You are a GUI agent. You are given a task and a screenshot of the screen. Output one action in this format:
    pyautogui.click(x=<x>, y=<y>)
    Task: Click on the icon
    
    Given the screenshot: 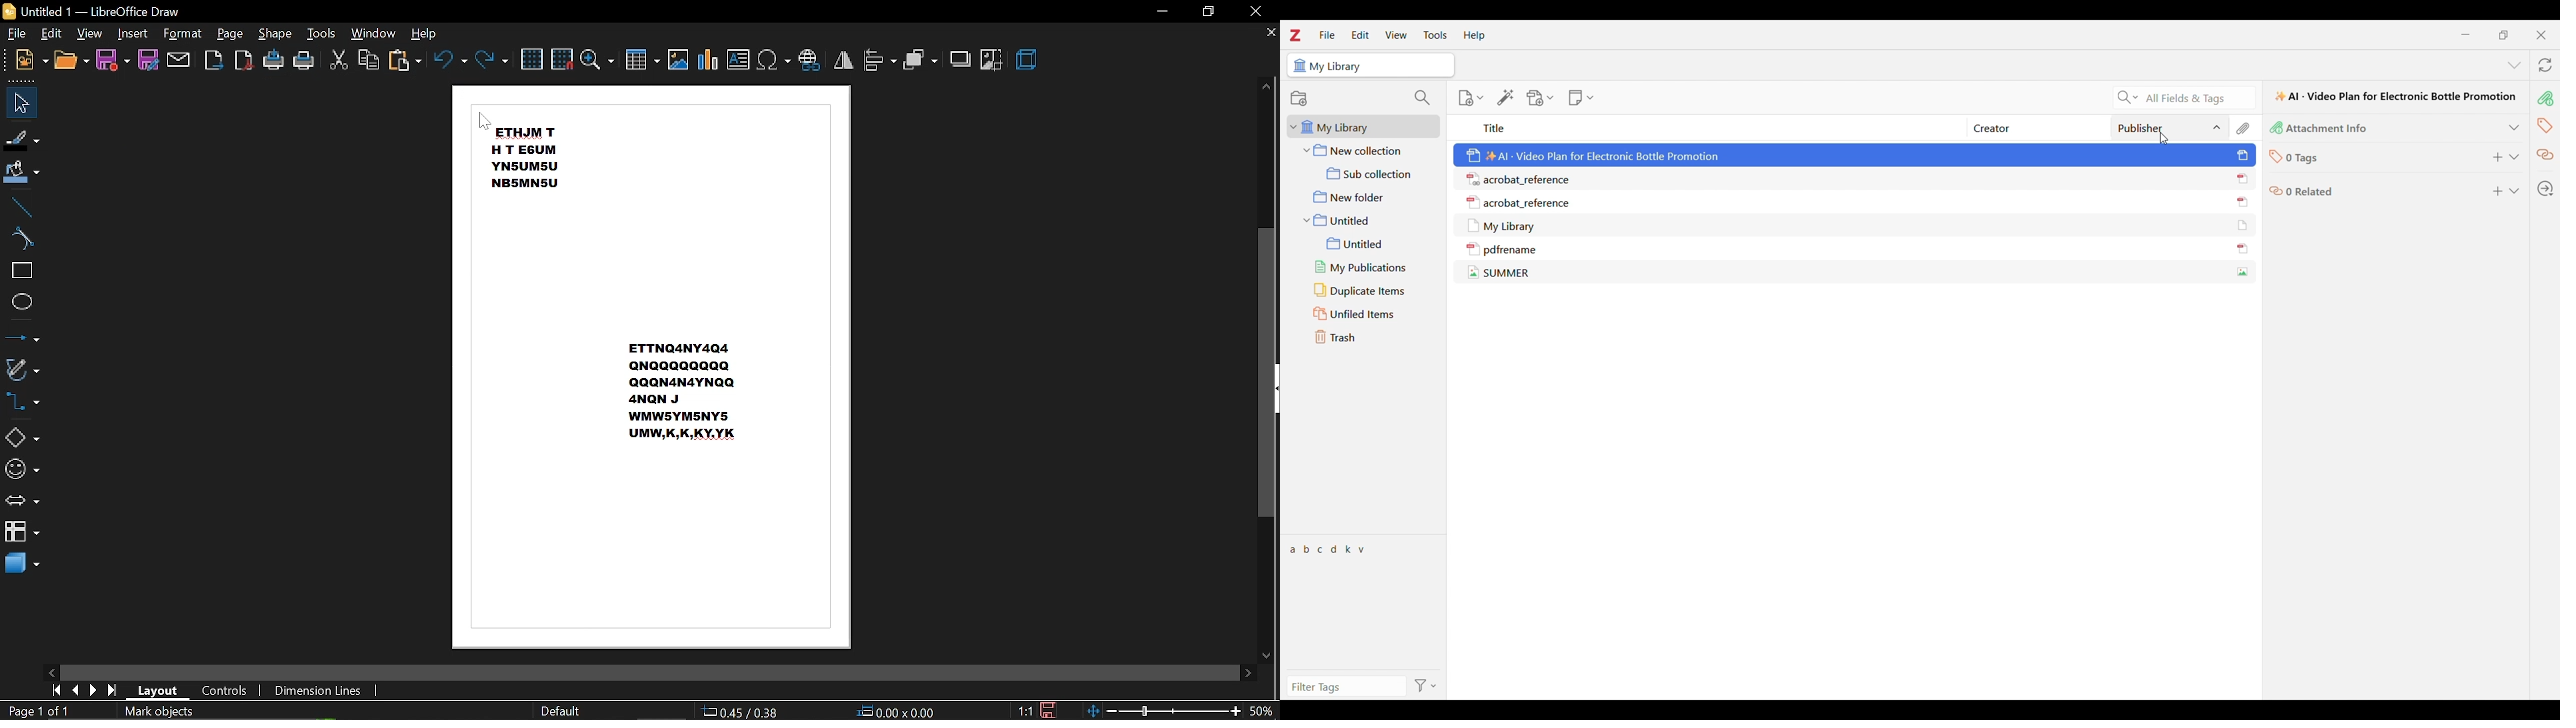 What is the action you would take?
    pyautogui.click(x=2243, y=273)
    